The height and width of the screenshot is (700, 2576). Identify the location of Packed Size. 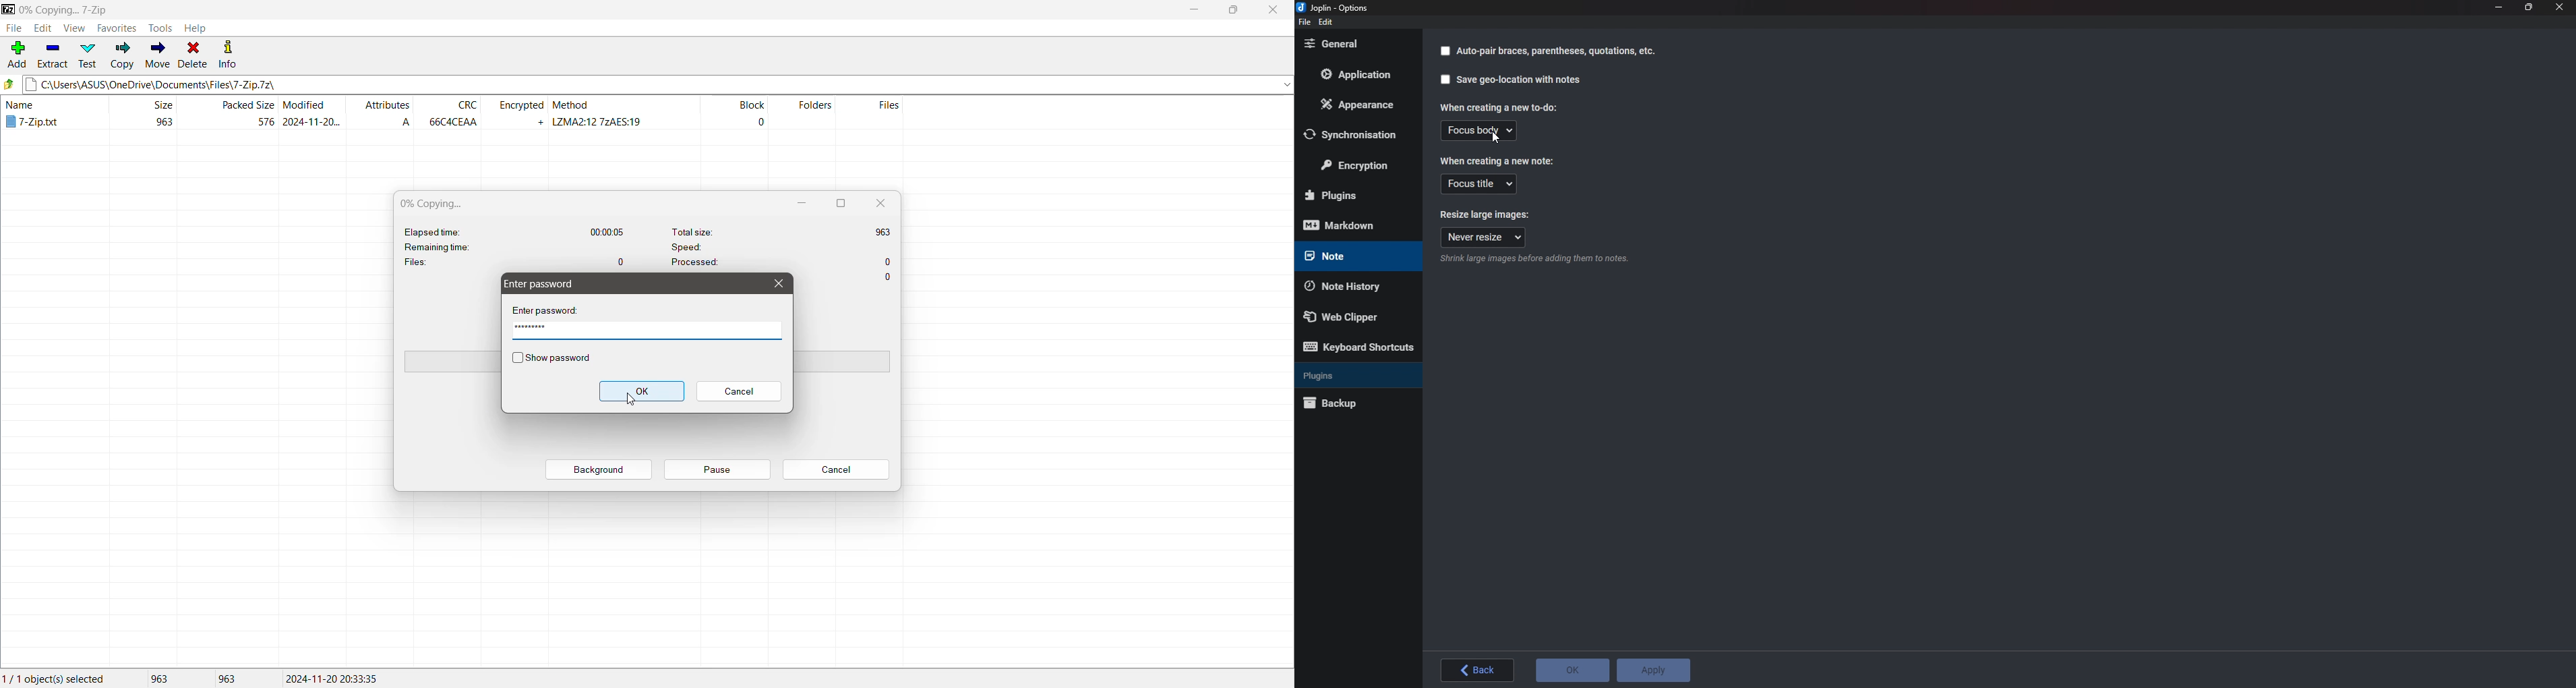
(230, 114).